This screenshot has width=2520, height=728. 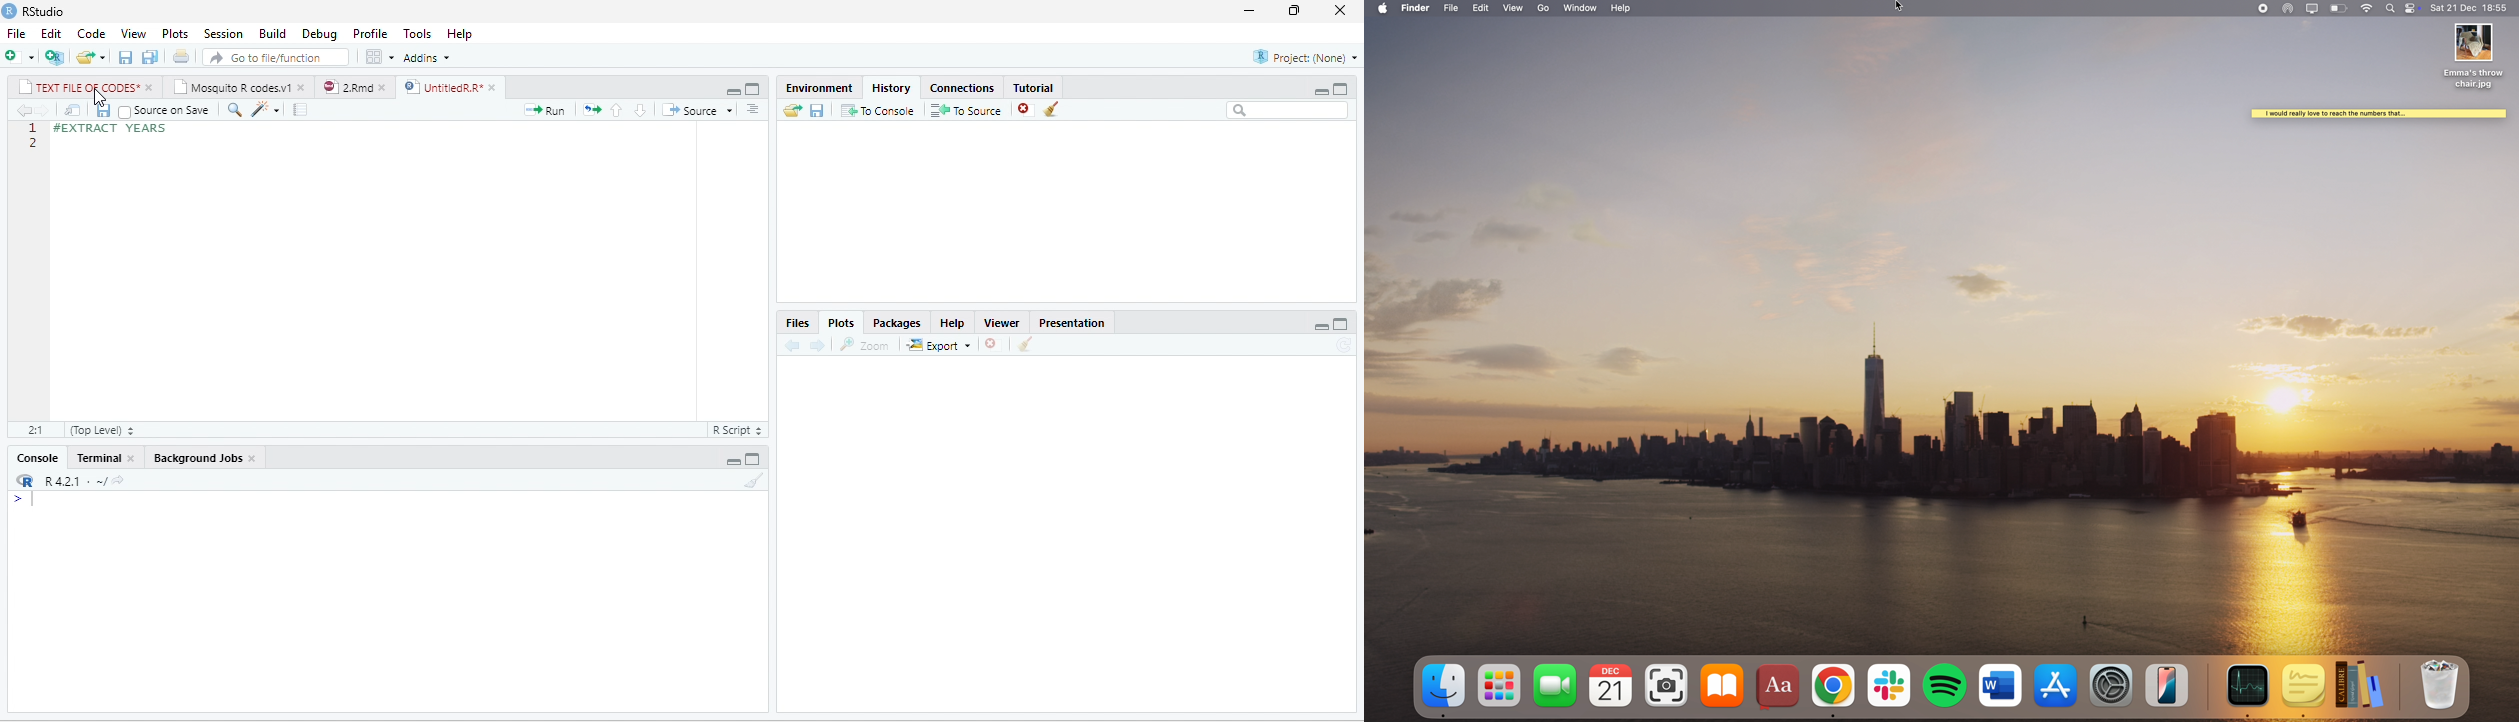 What do you see at coordinates (1250, 11) in the screenshot?
I see `minimize` at bounding box center [1250, 11].